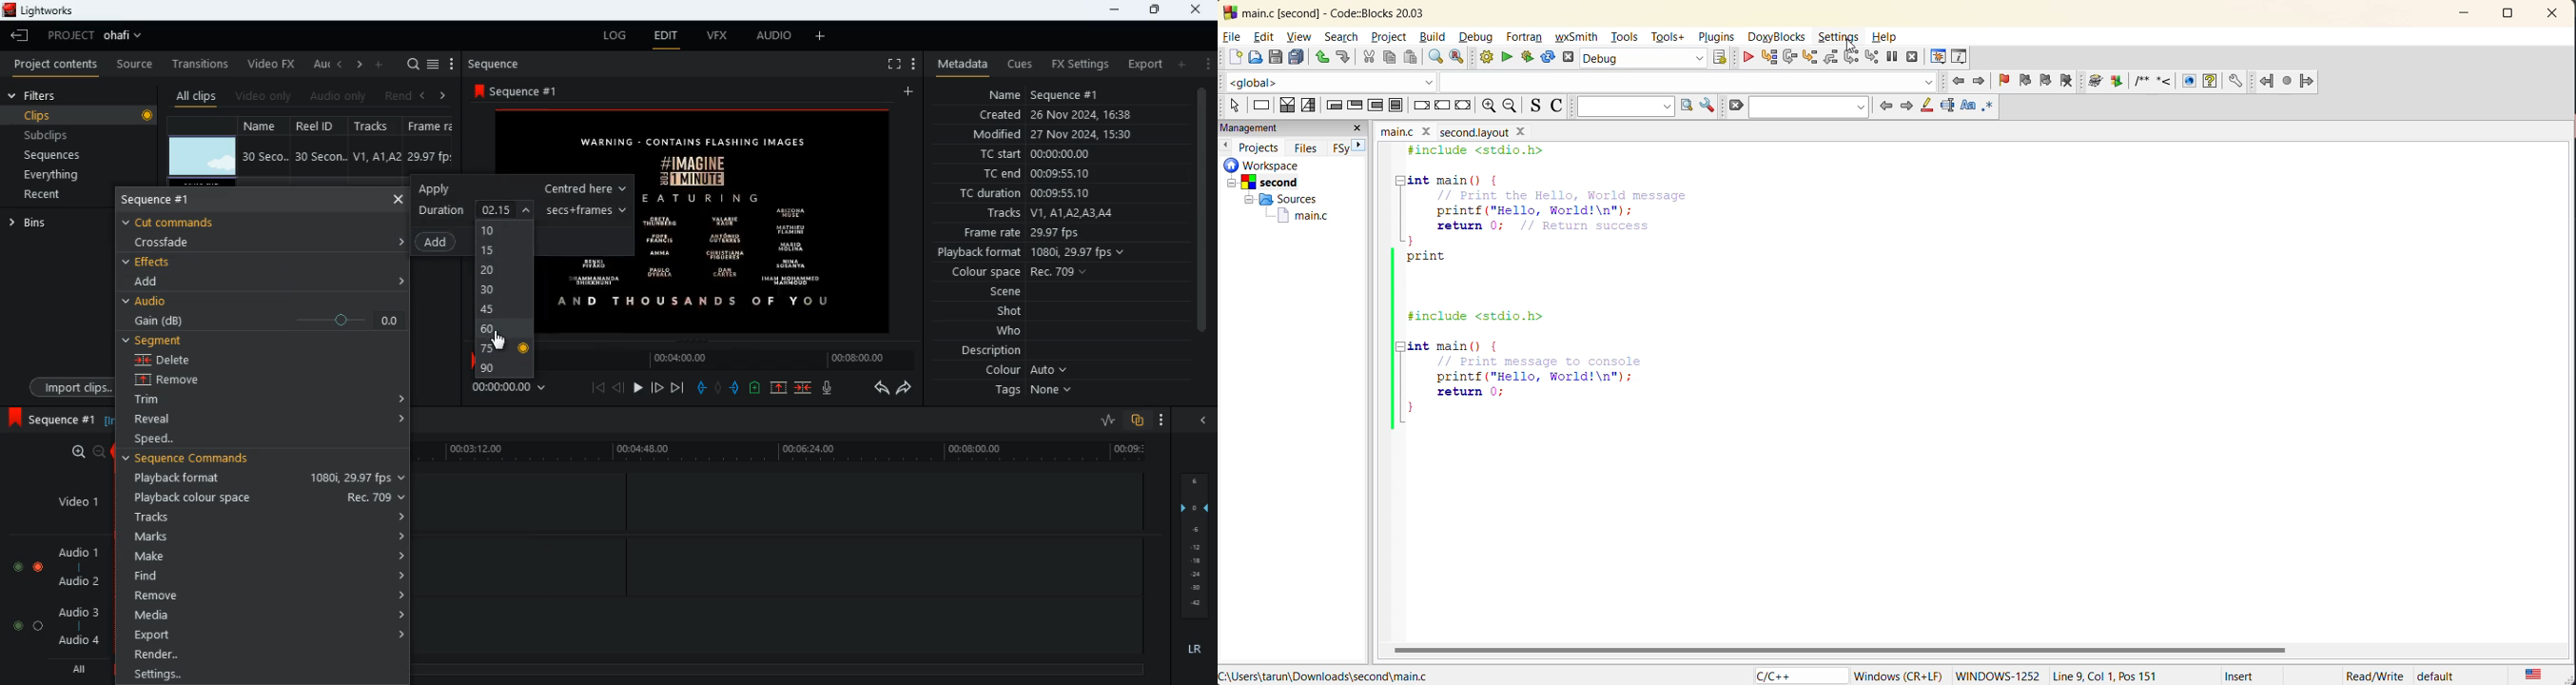 This screenshot has width=2576, height=700. What do you see at coordinates (1206, 63) in the screenshot?
I see `more` at bounding box center [1206, 63].